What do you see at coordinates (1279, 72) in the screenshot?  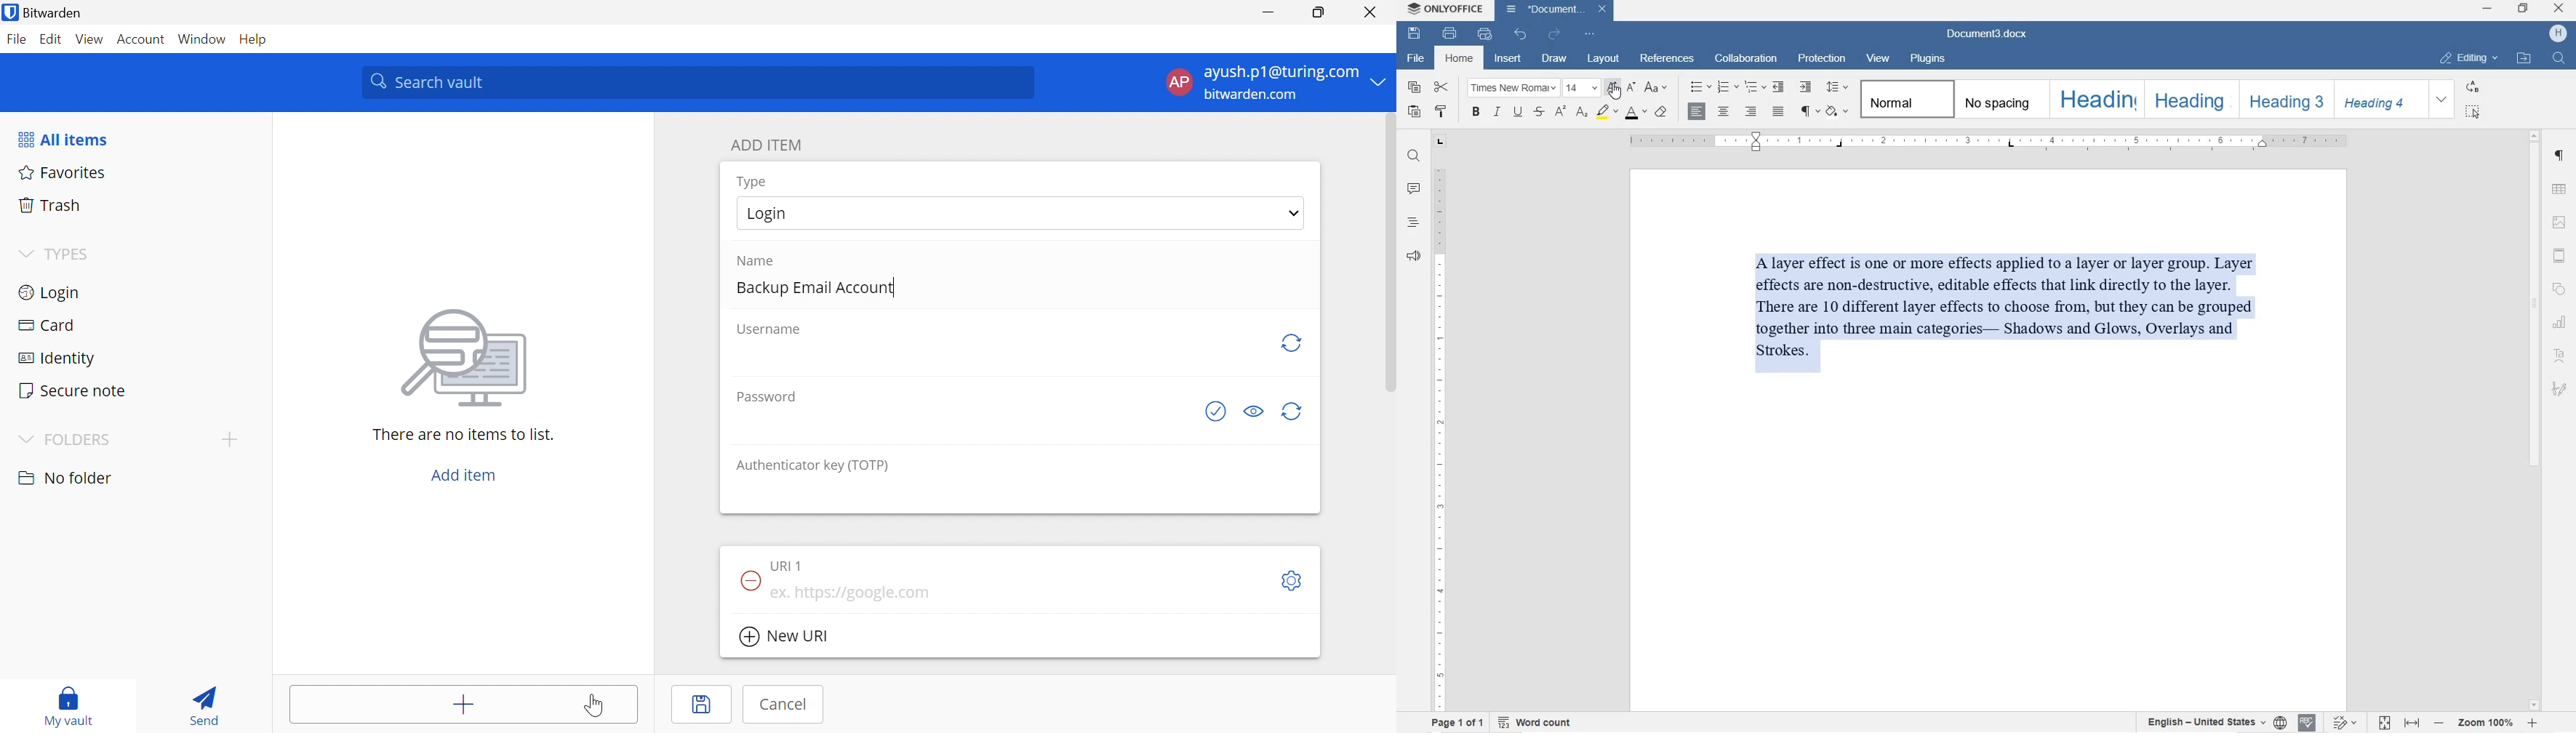 I see `ayush.p1@gmail.com` at bounding box center [1279, 72].